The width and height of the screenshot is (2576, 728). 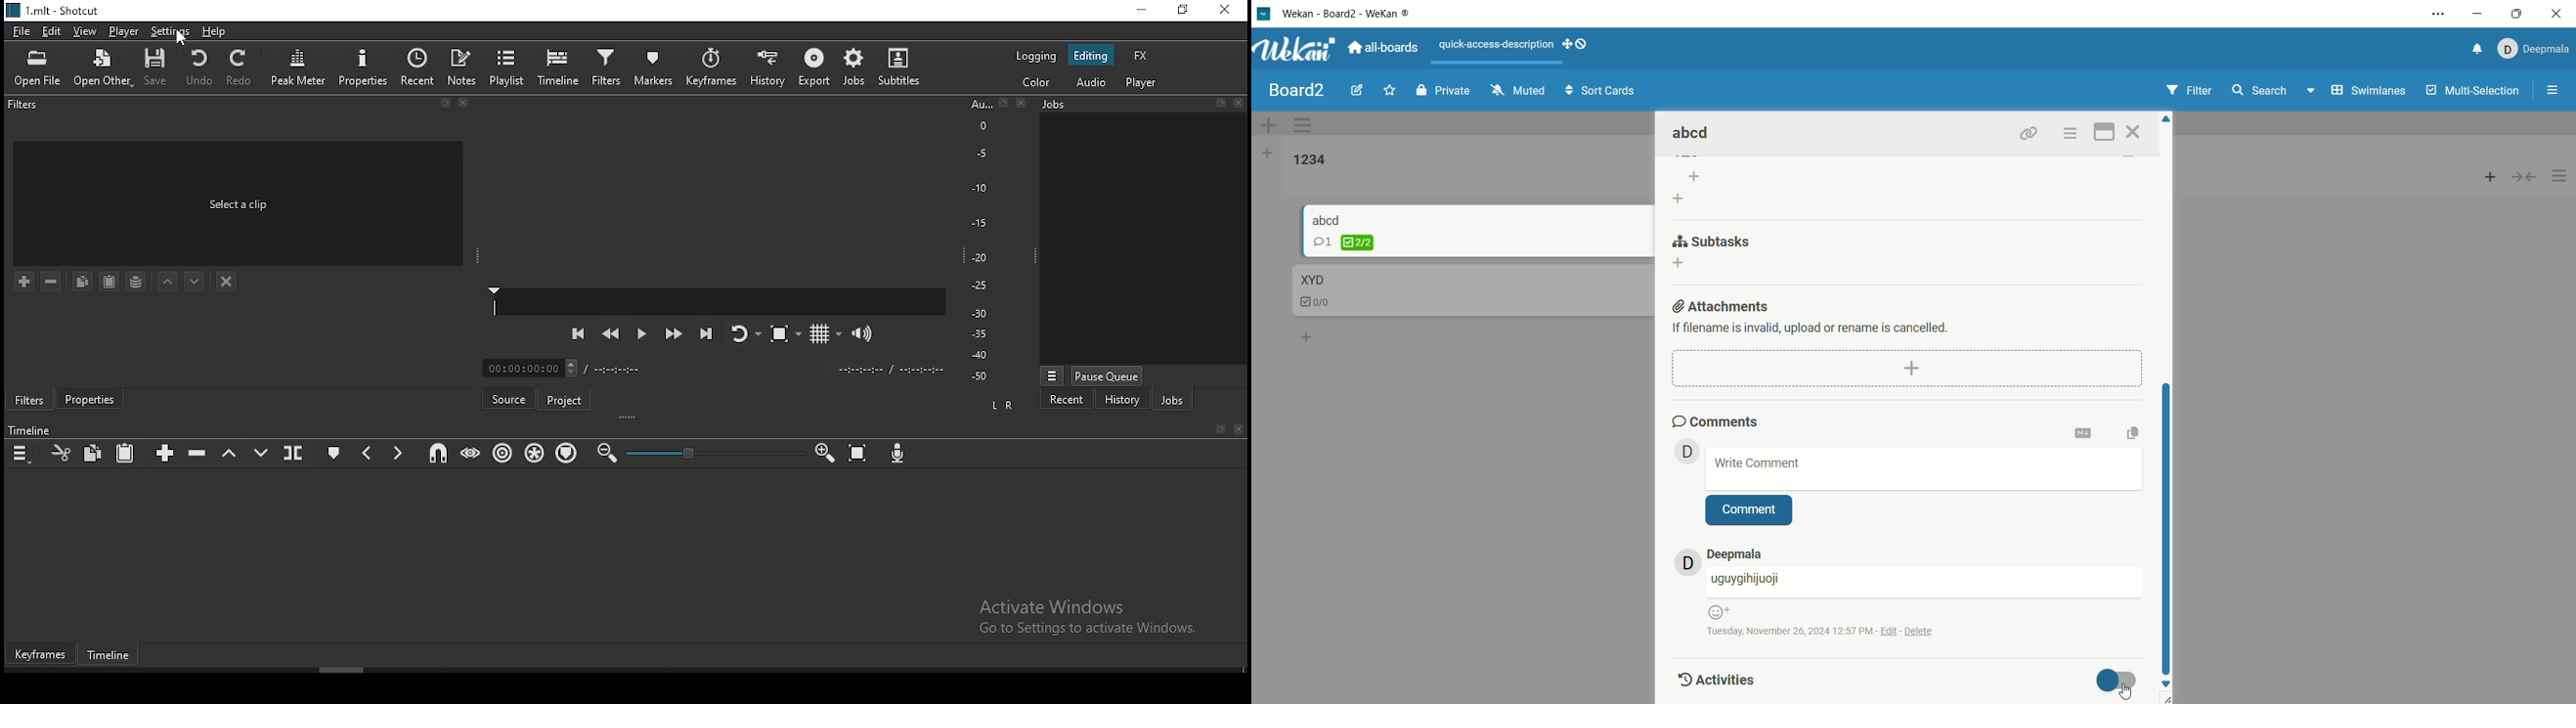 What do you see at coordinates (1714, 678) in the screenshot?
I see `activities` at bounding box center [1714, 678].